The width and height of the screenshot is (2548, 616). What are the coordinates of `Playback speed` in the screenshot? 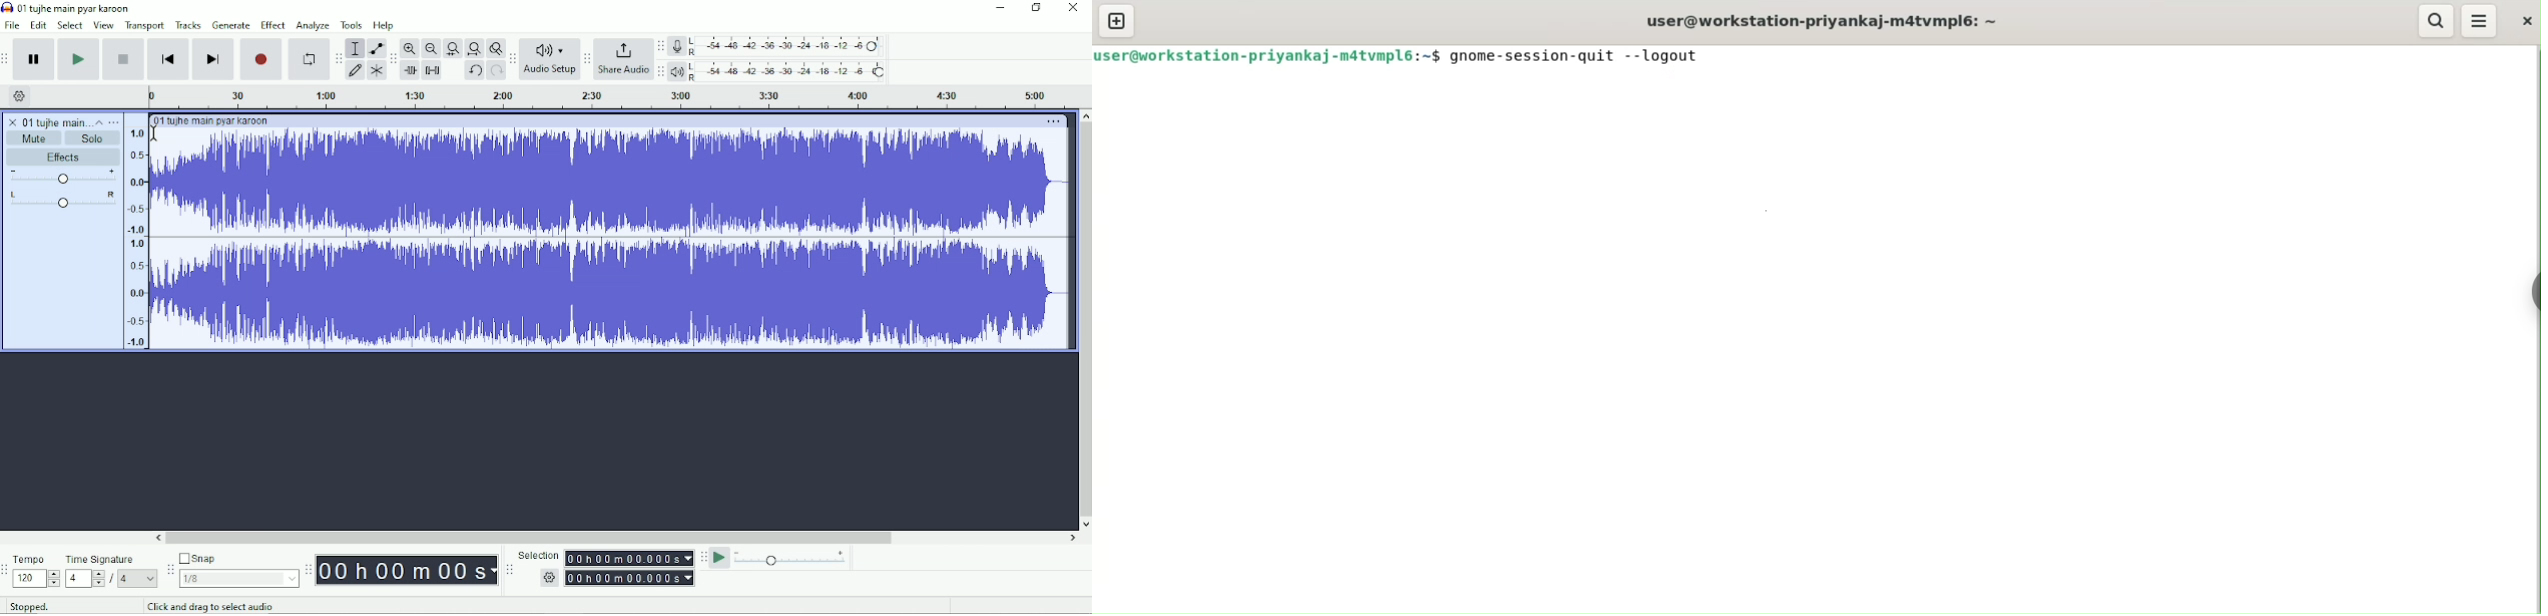 It's located at (792, 558).